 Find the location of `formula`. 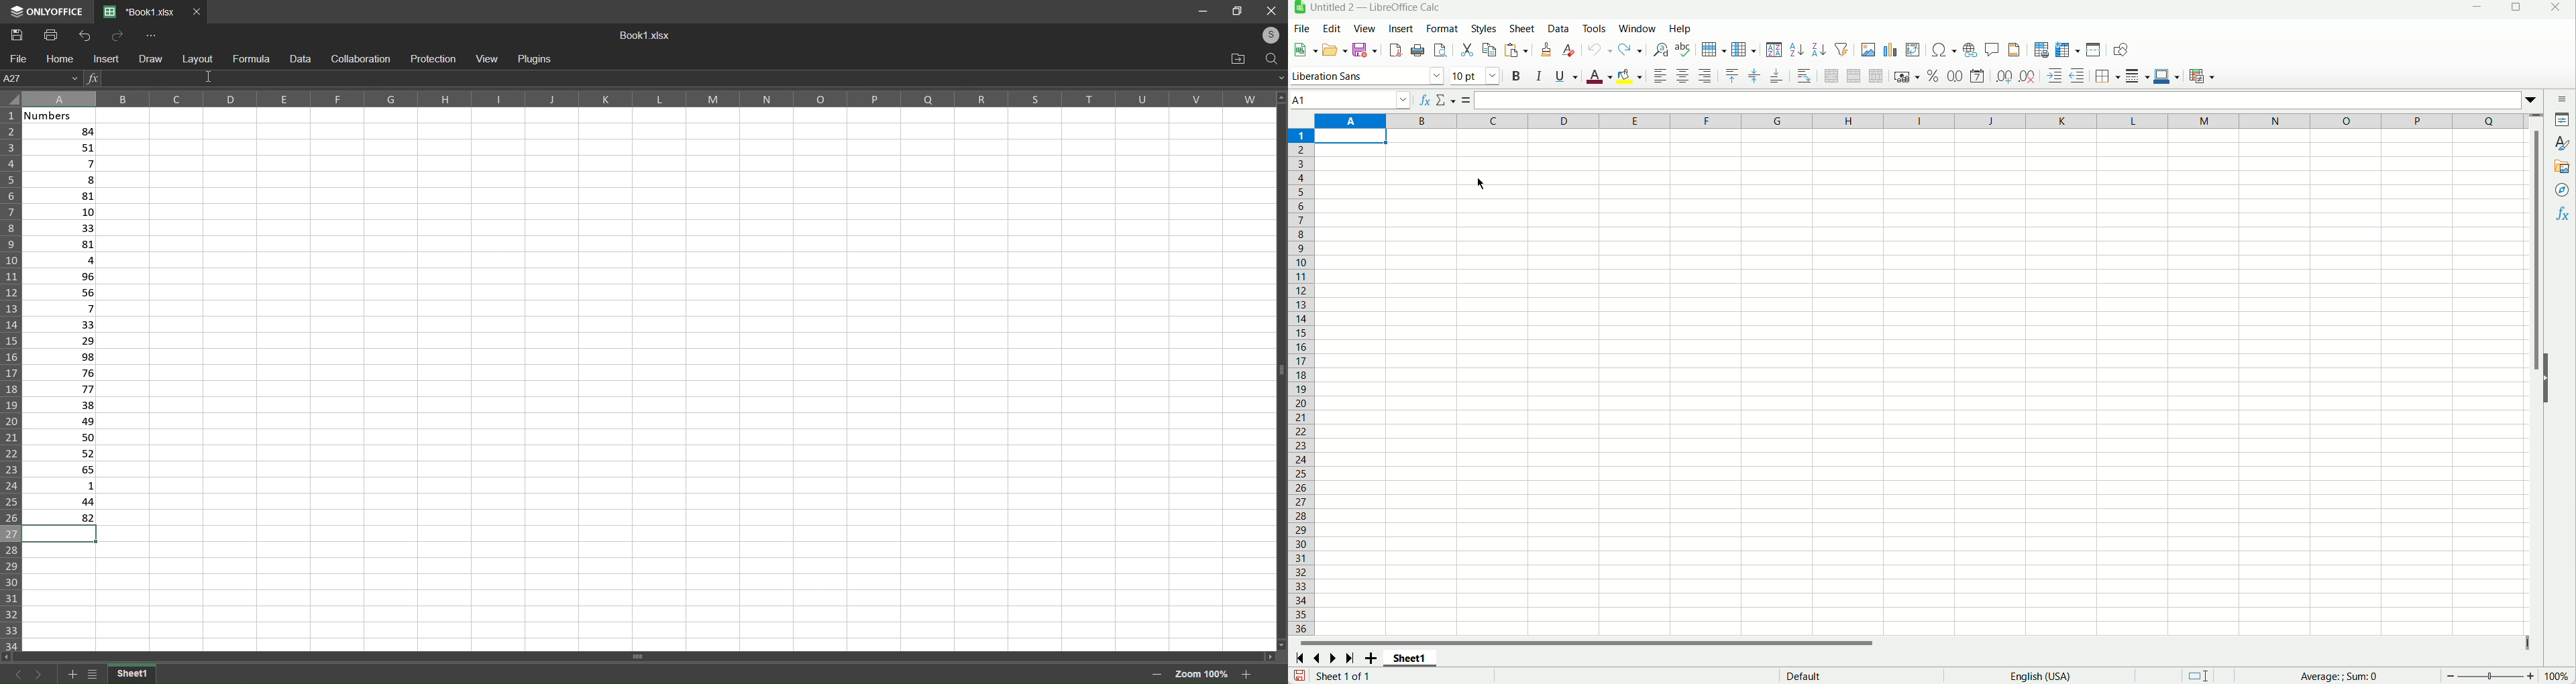

formula is located at coordinates (251, 58).